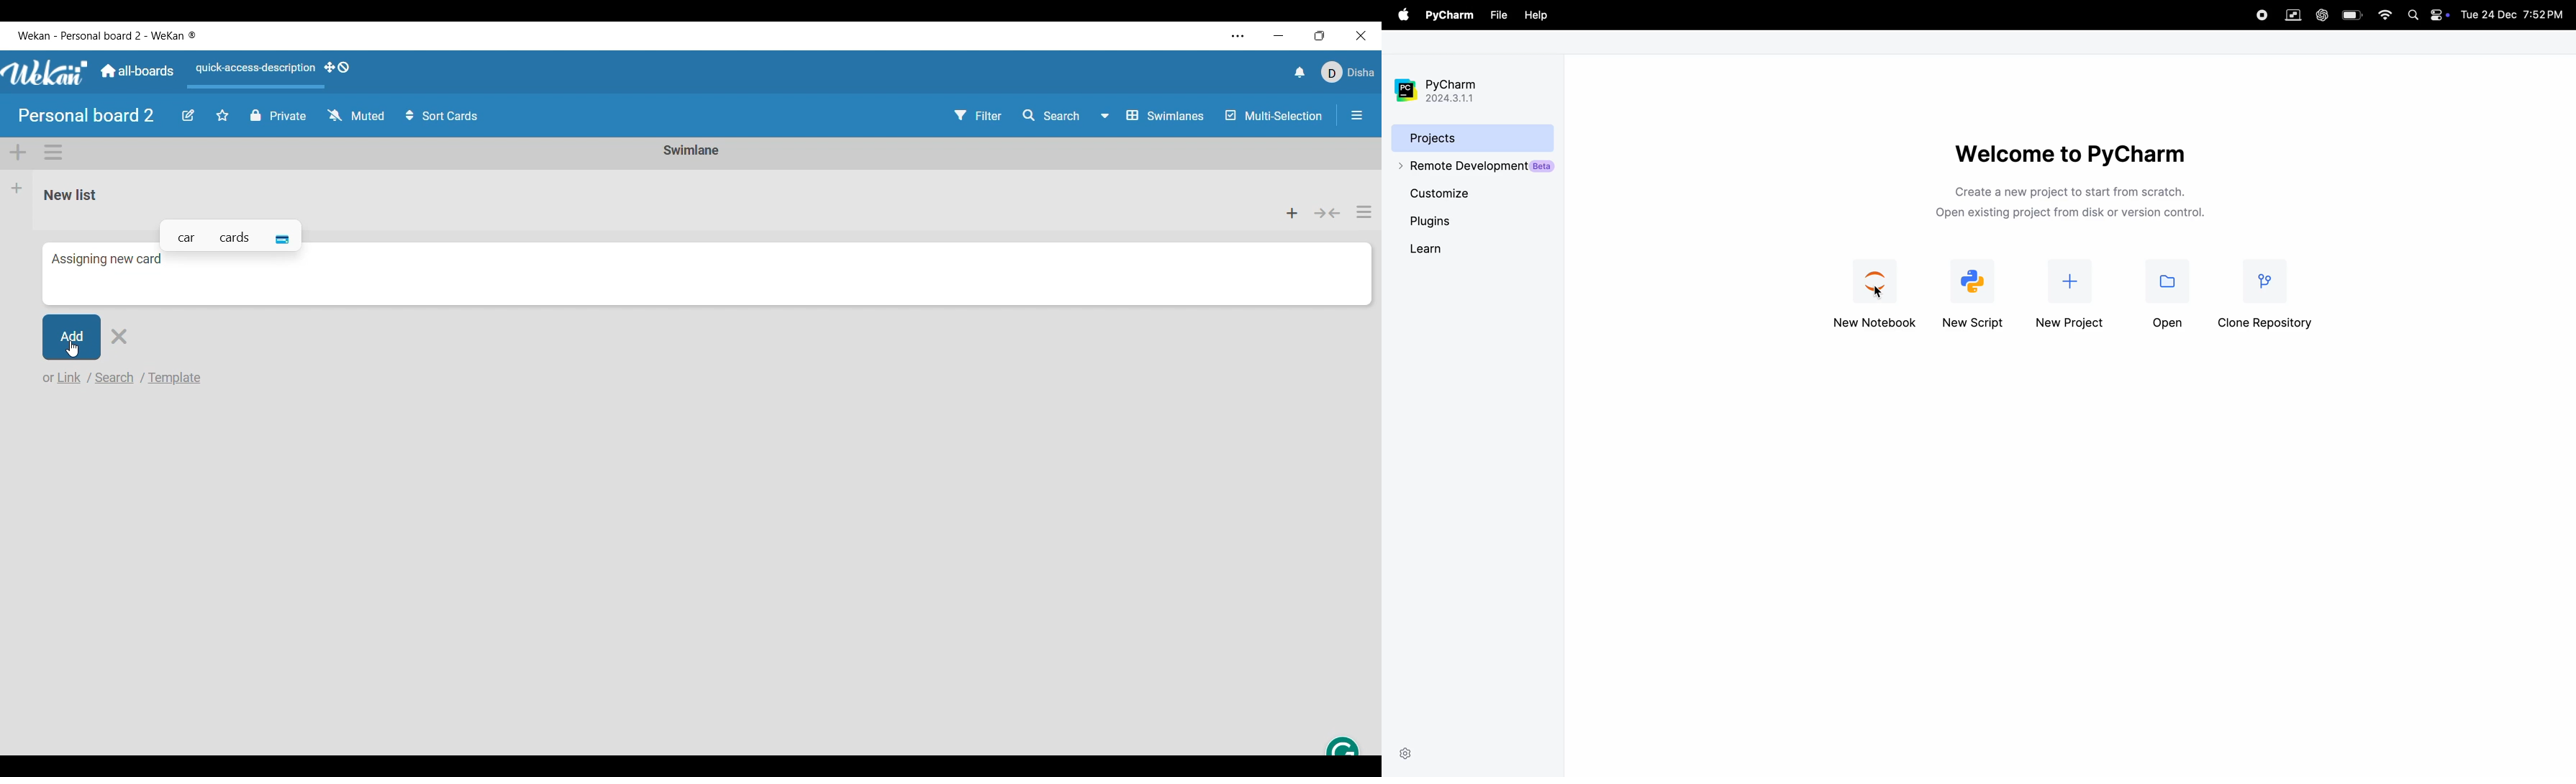 The width and height of the screenshot is (2576, 784). Describe the element at coordinates (19, 153) in the screenshot. I see `Add swimlane` at that location.